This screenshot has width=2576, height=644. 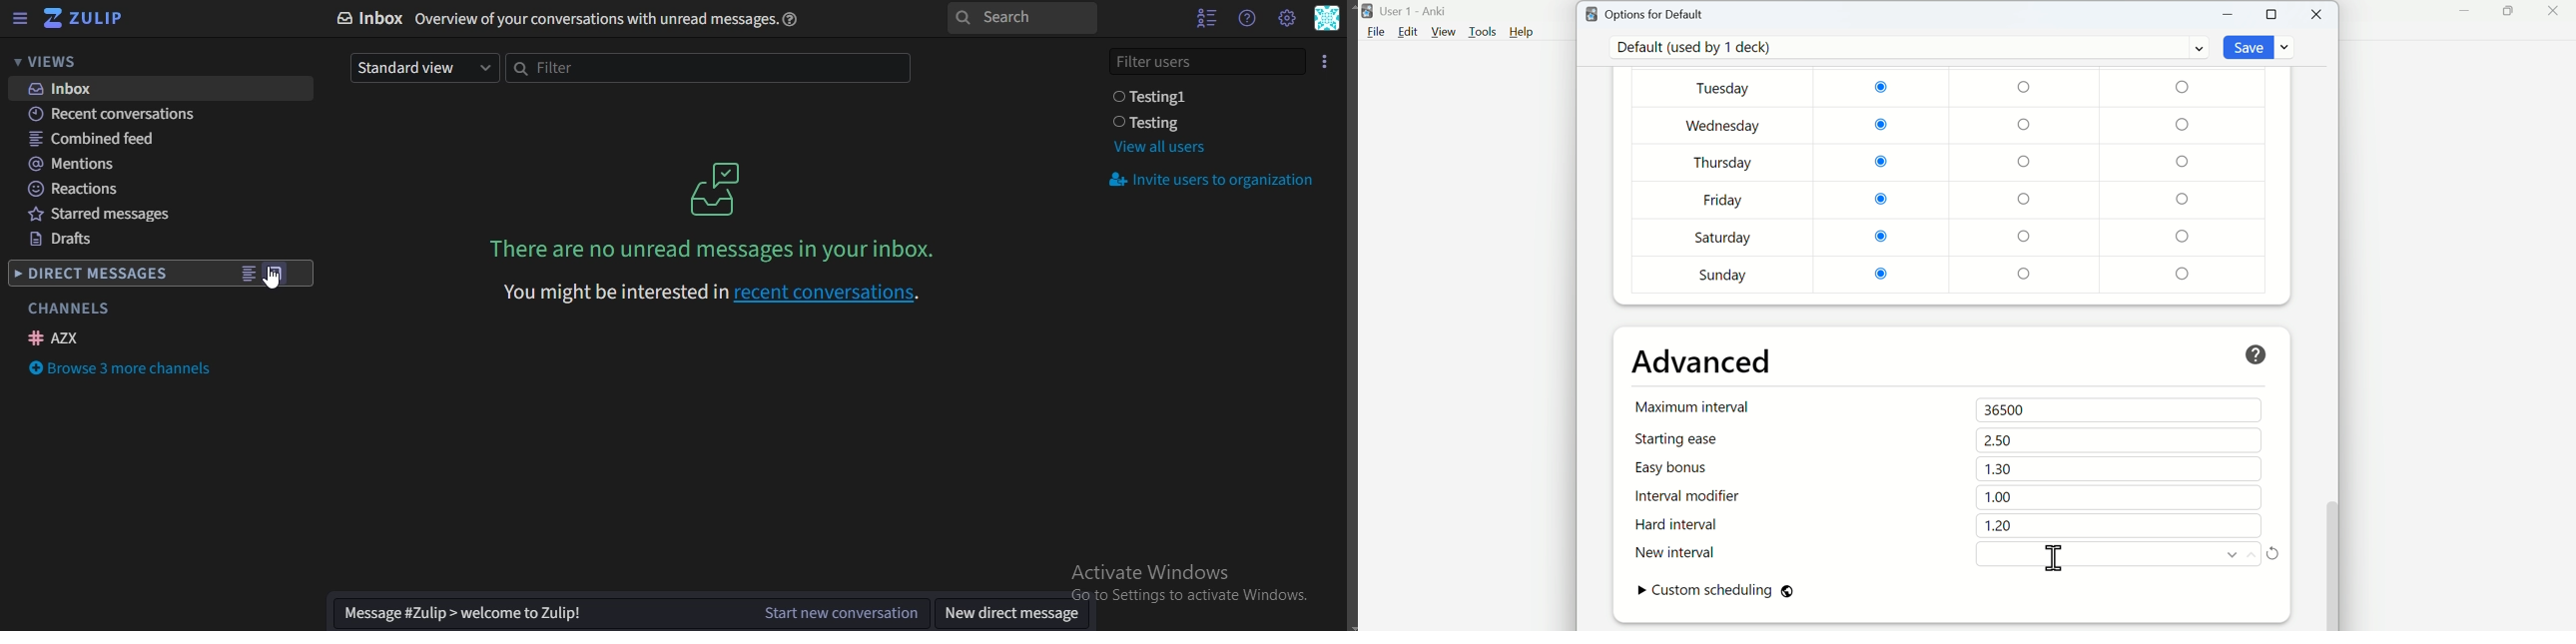 I want to click on Minimize, so click(x=2229, y=15).